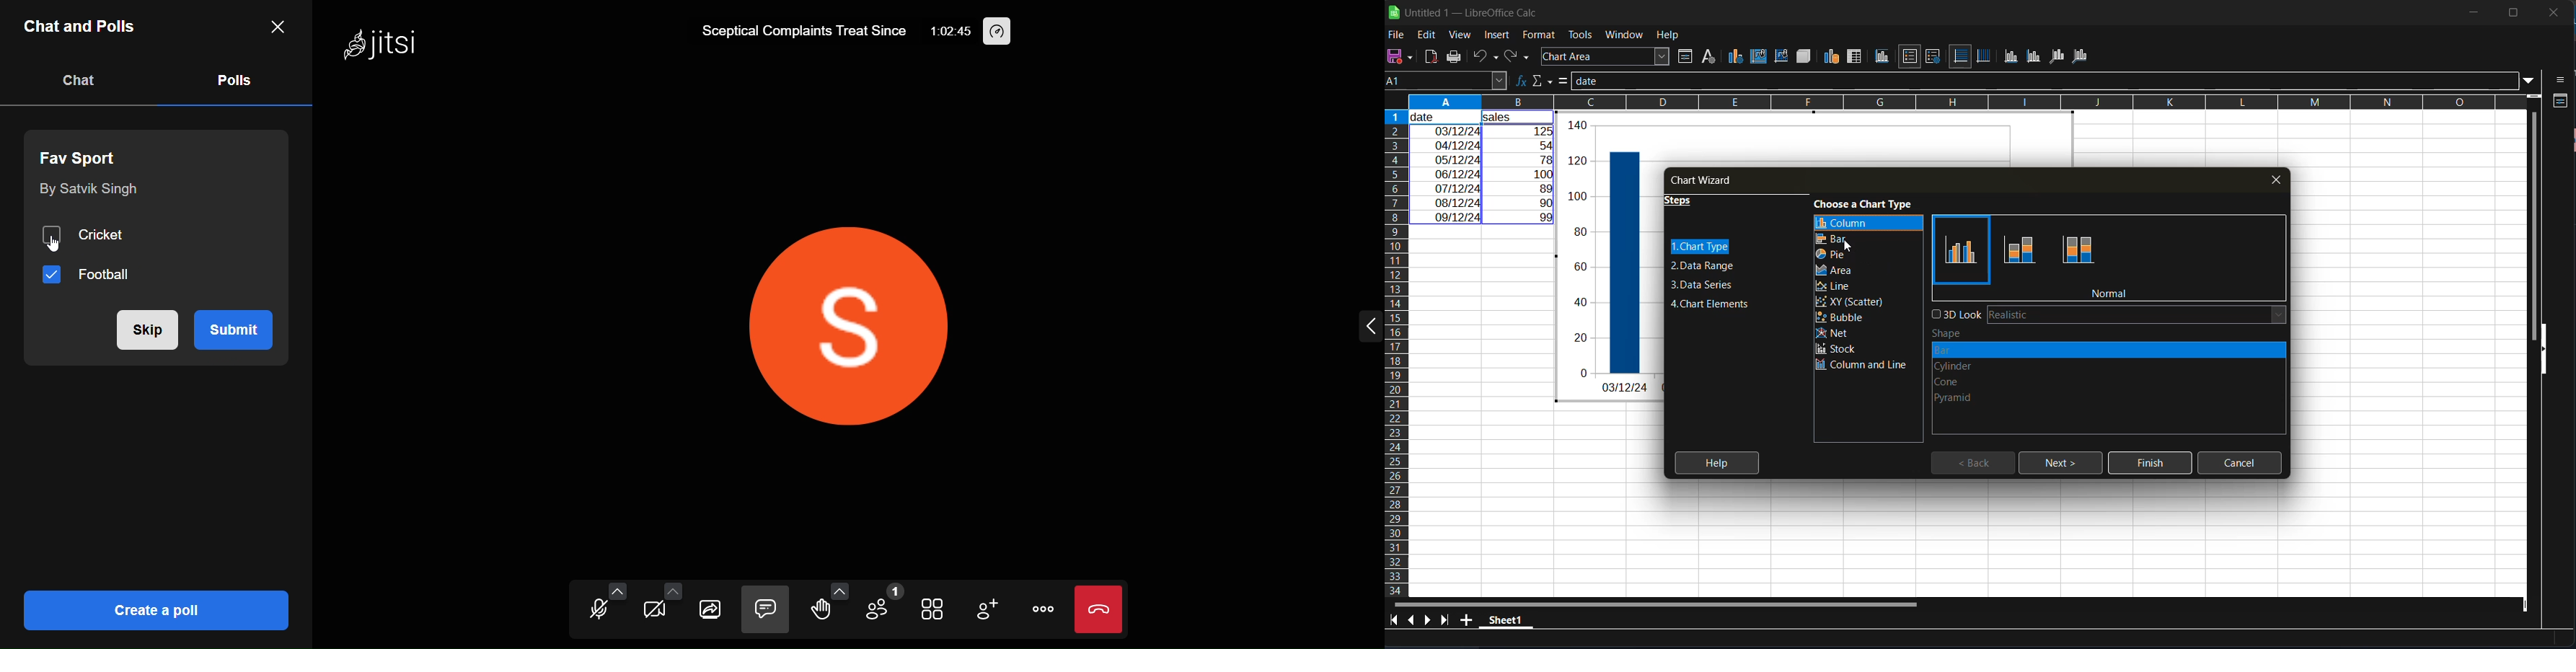 The height and width of the screenshot is (672, 2576). Describe the element at coordinates (2533, 217) in the screenshot. I see `vertical scroll bar` at that location.